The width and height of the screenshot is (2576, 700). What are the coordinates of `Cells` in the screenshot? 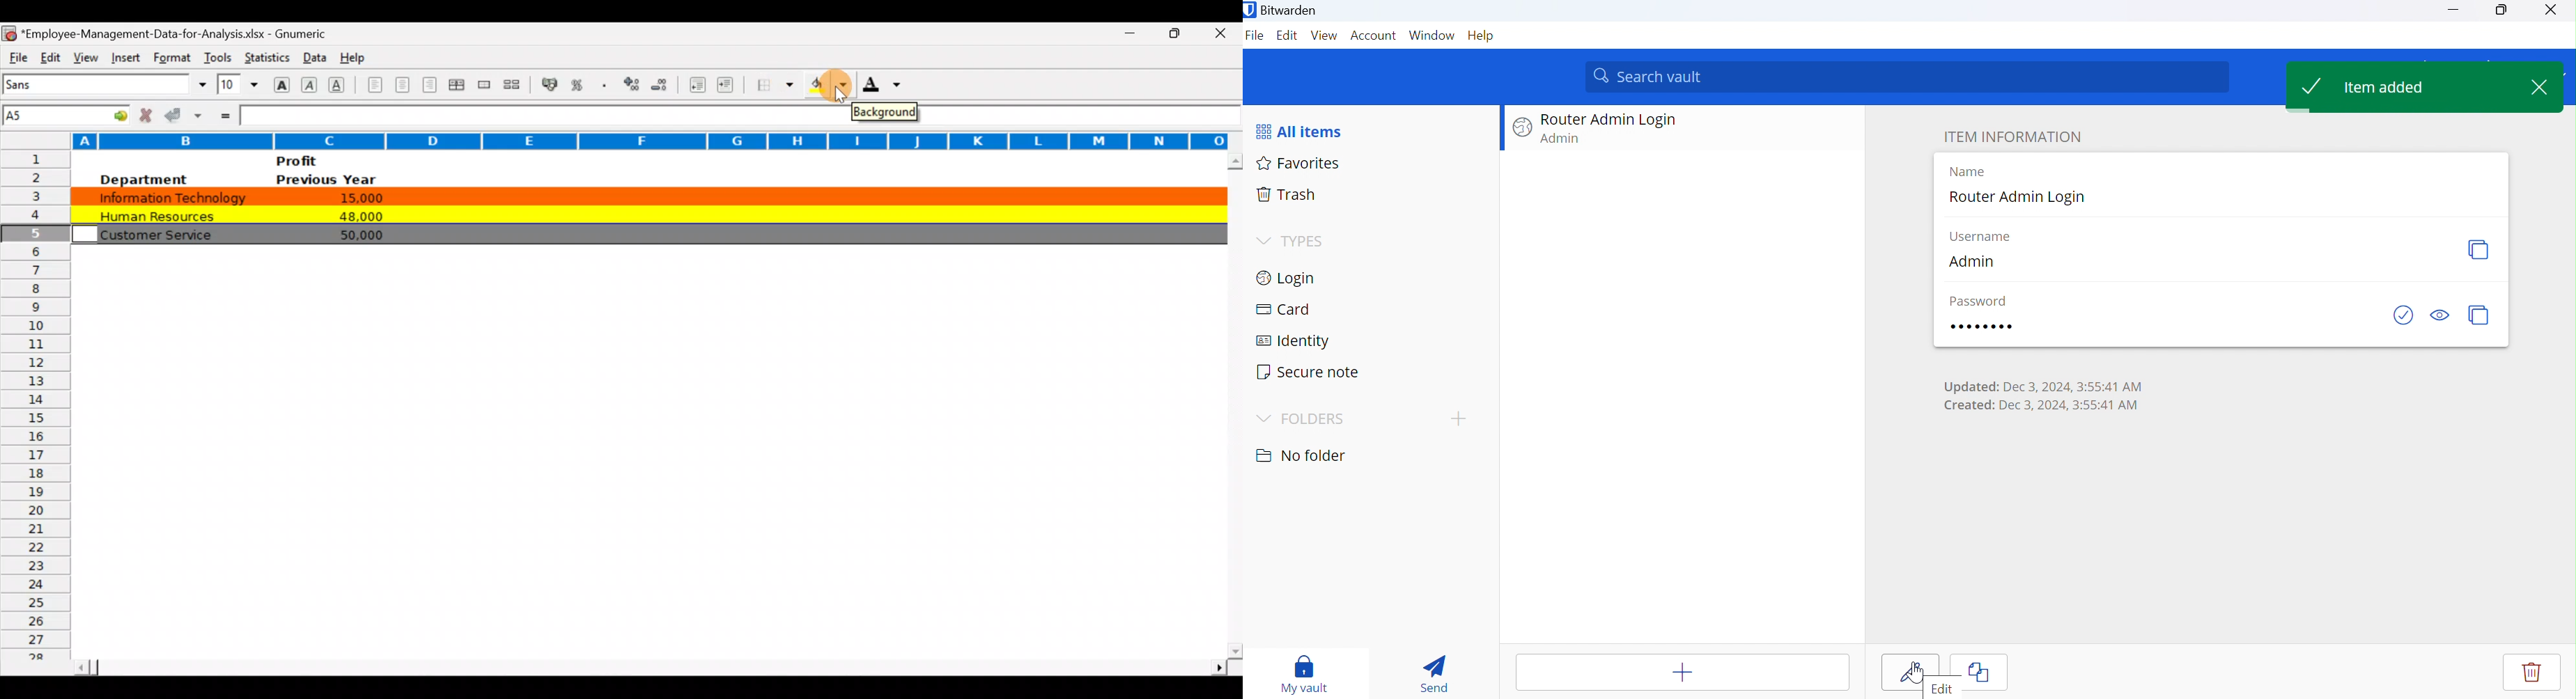 It's located at (638, 475).